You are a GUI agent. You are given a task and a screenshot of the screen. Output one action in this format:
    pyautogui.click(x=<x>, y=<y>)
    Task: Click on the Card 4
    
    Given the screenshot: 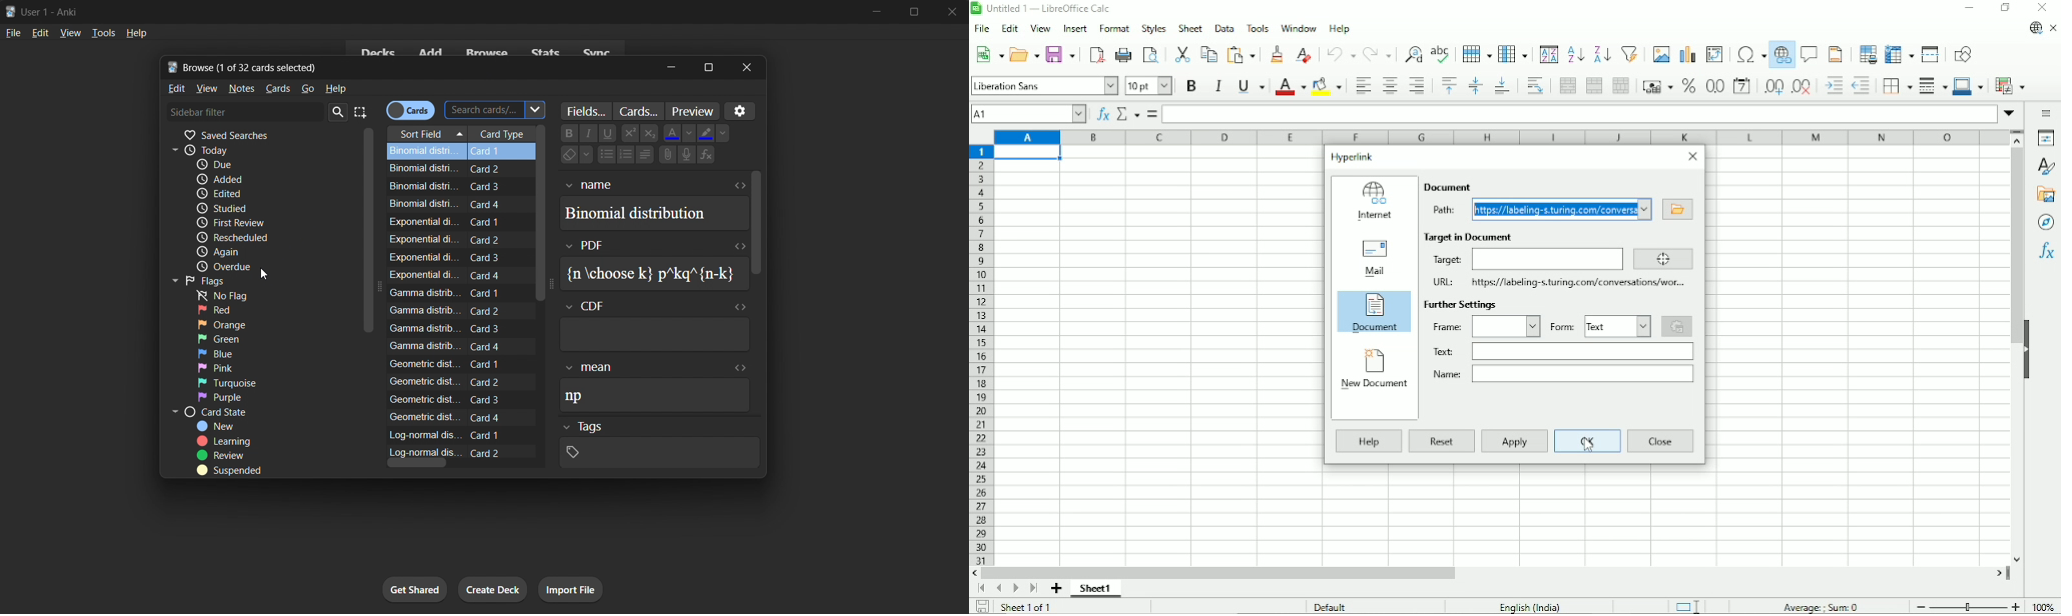 What is the action you would take?
    pyautogui.click(x=494, y=205)
    